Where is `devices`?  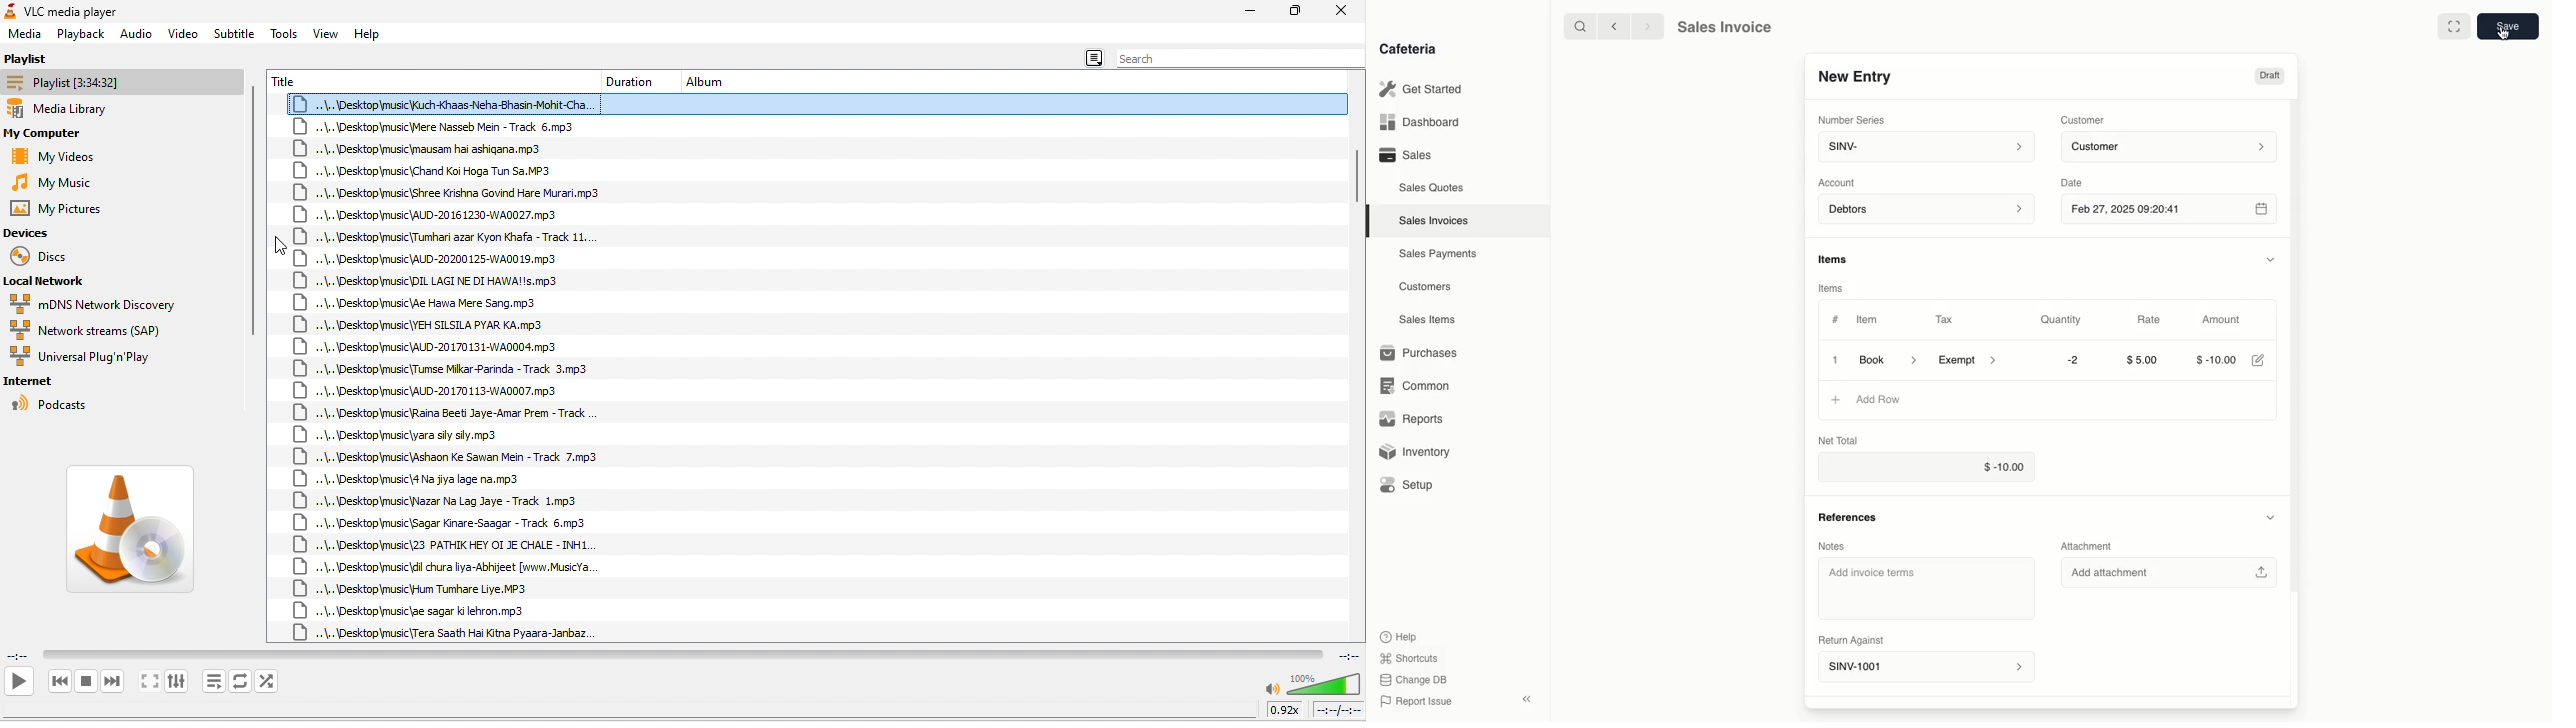
devices is located at coordinates (35, 234).